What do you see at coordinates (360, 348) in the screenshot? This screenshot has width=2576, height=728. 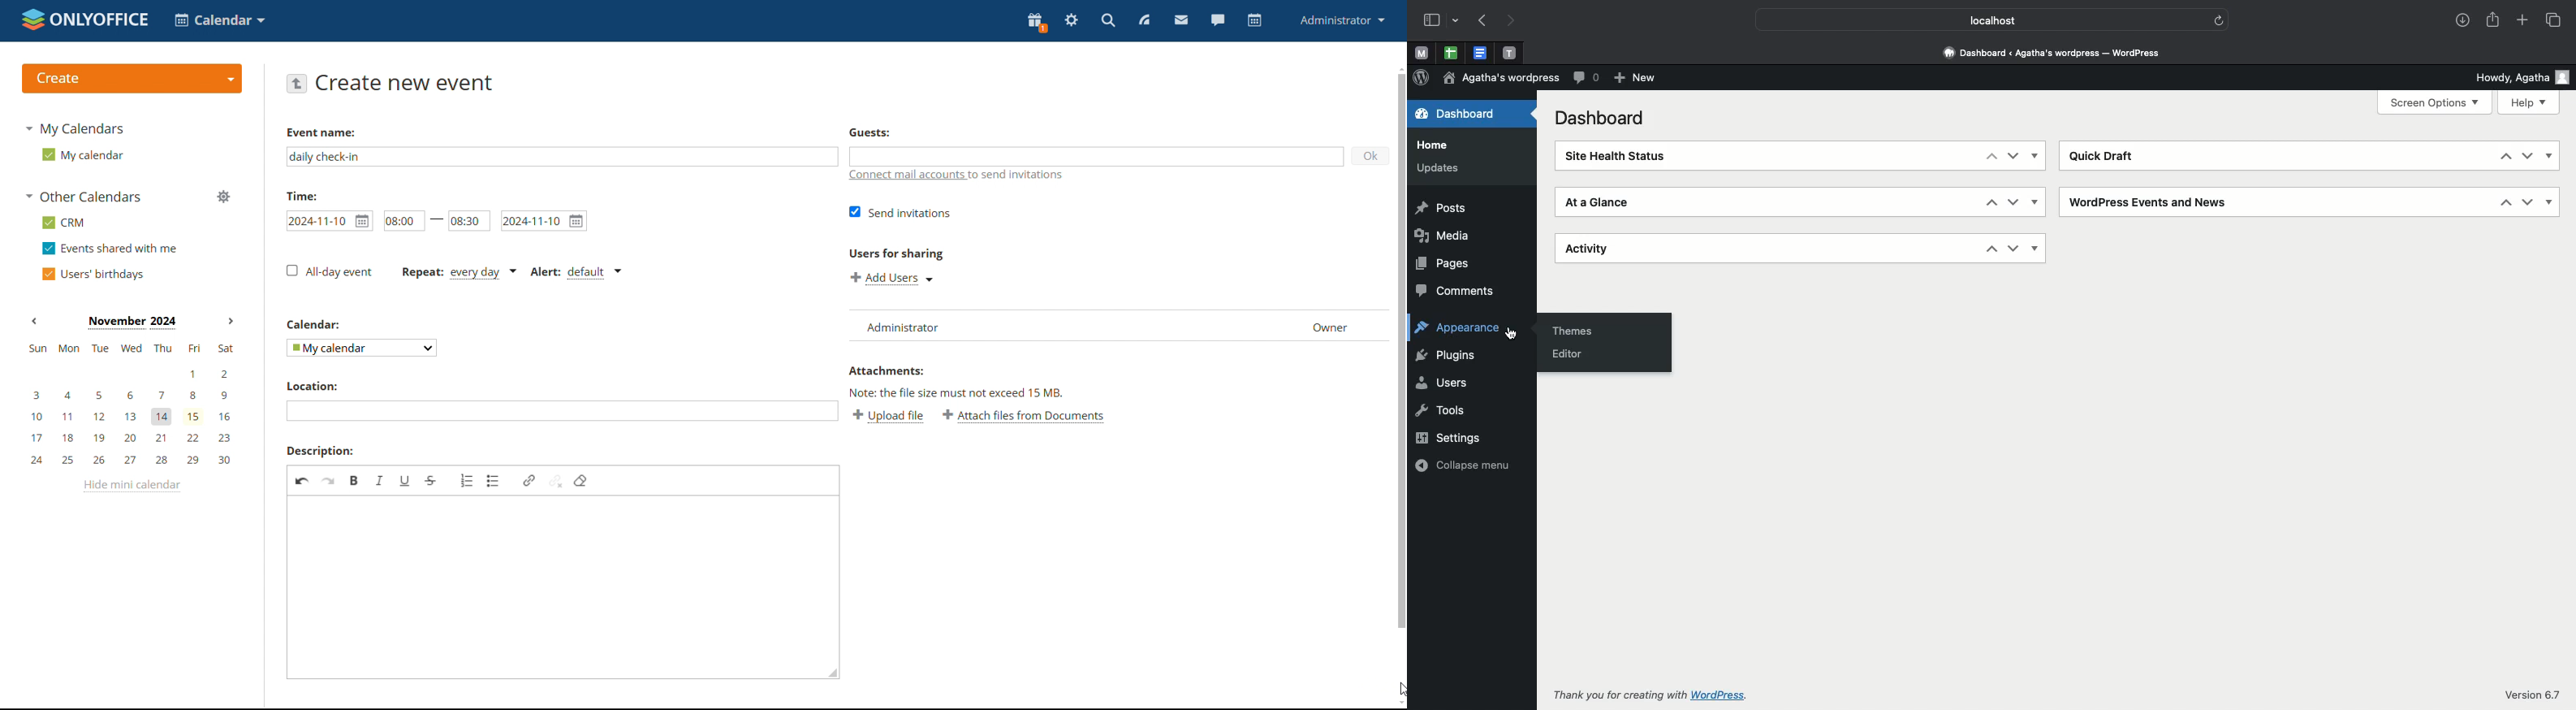 I see `select calendar` at bounding box center [360, 348].